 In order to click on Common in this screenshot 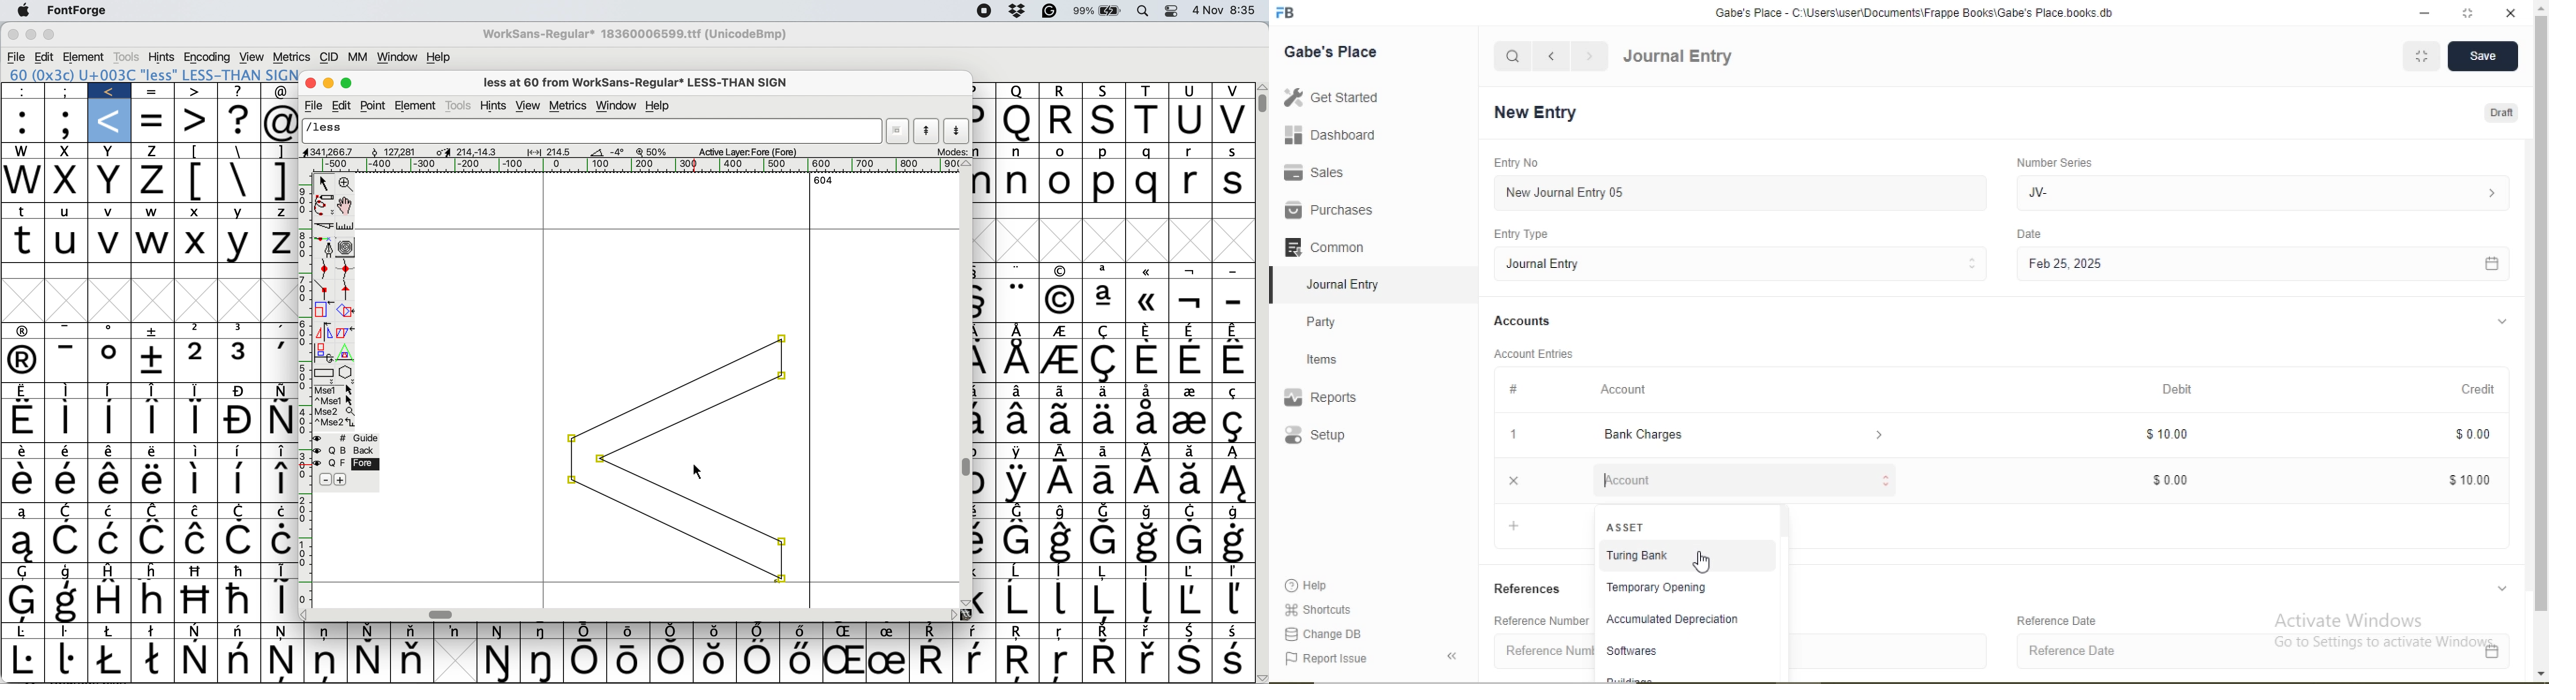, I will do `click(1329, 245)`.